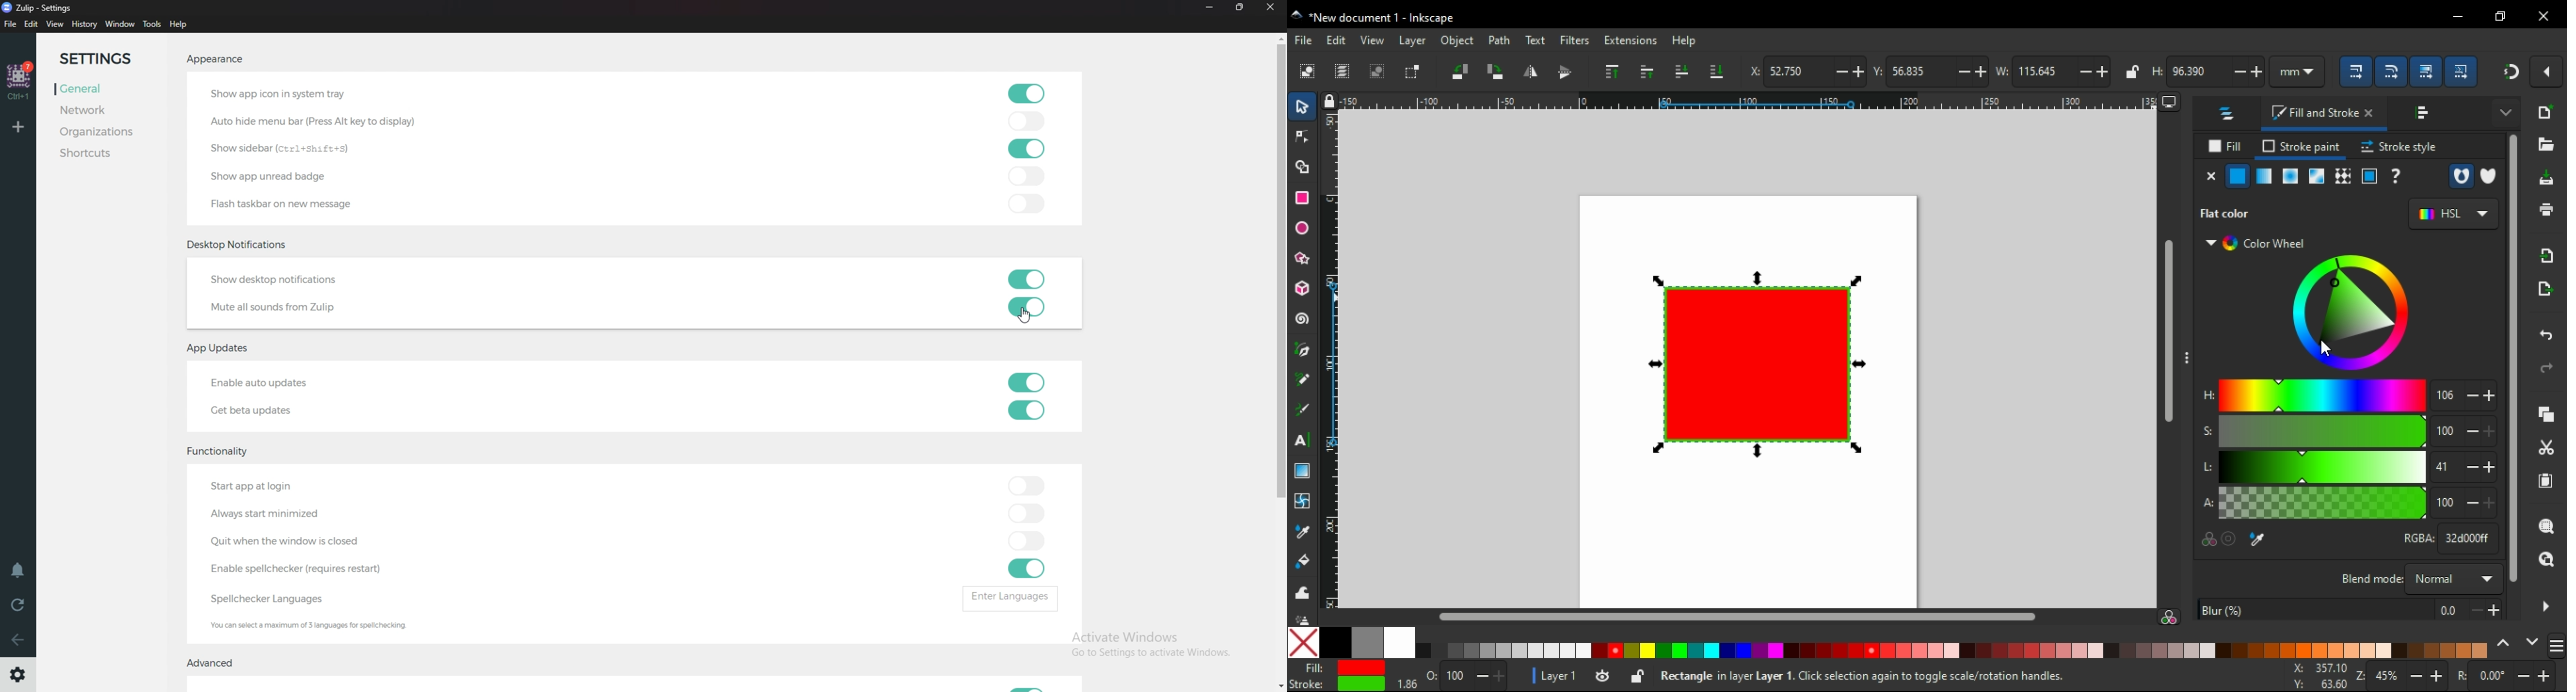 Image resolution: width=2576 pixels, height=700 pixels. What do you see at coordinates (2448, 504) in the screenshot?
I see `100` at bounding box center [2448, 504].